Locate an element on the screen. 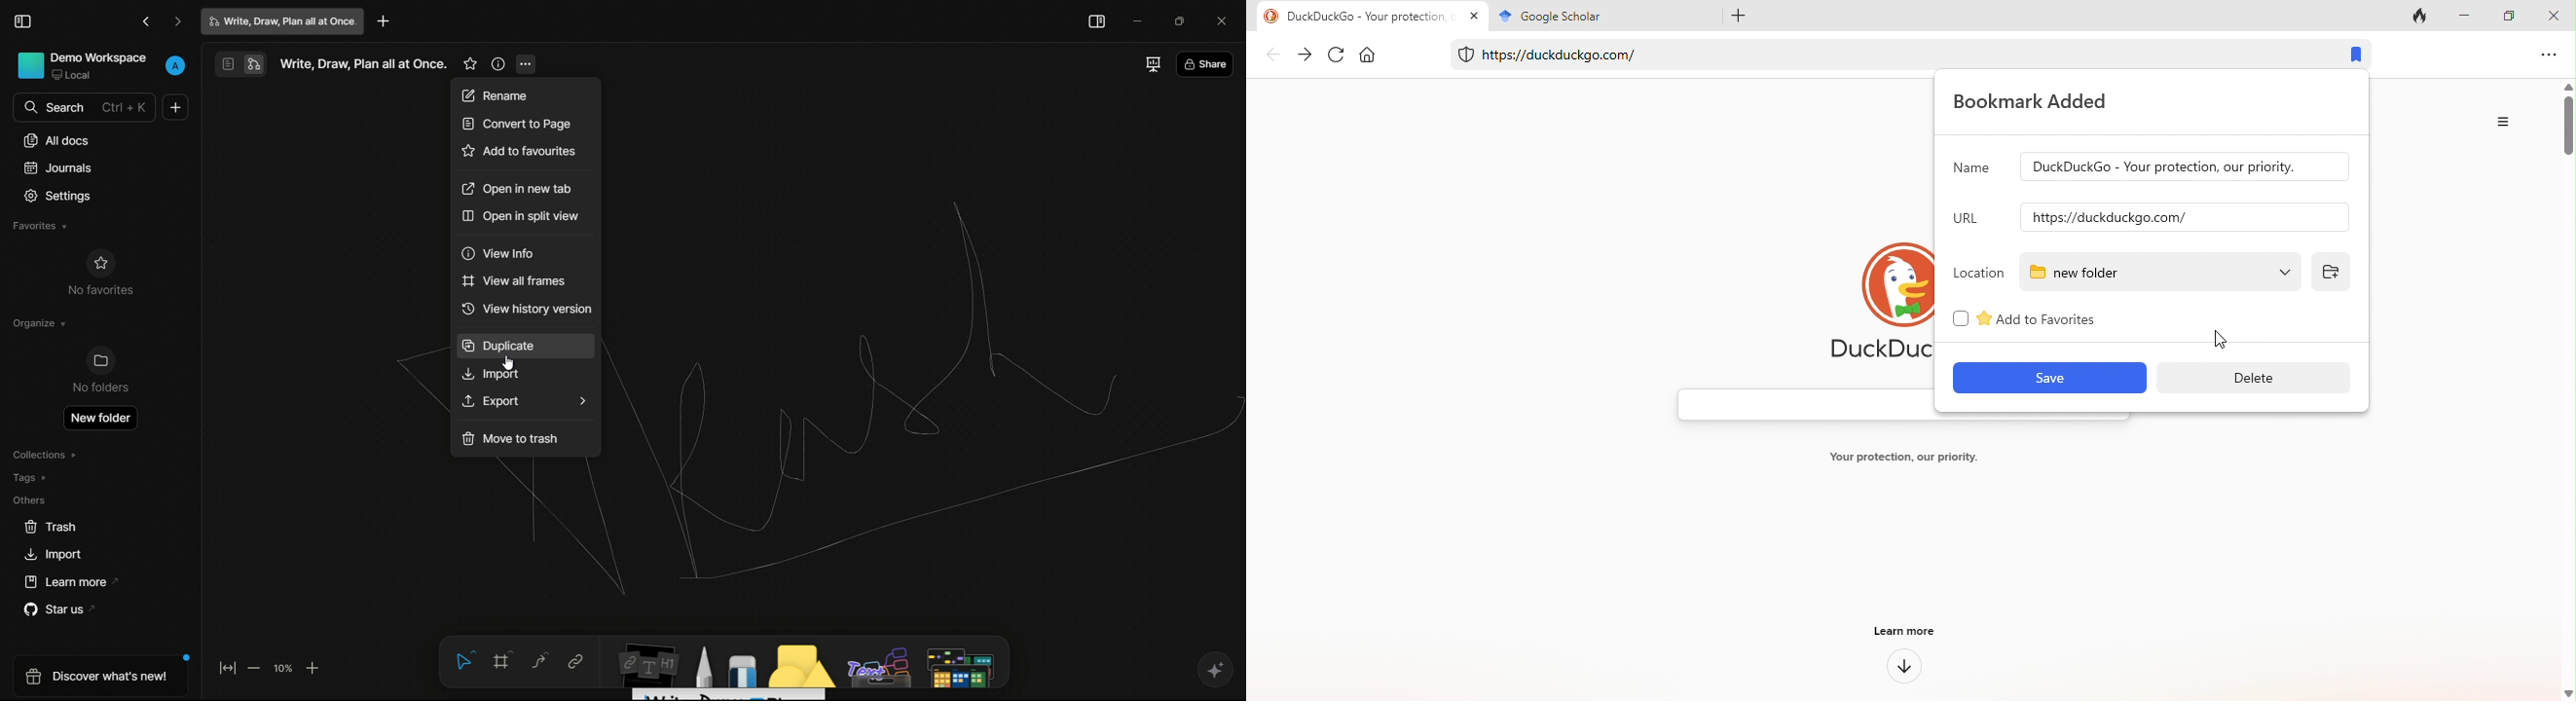 This screenshot has width=2576, height=728. down arrow is located at coordinates (1904, 668).